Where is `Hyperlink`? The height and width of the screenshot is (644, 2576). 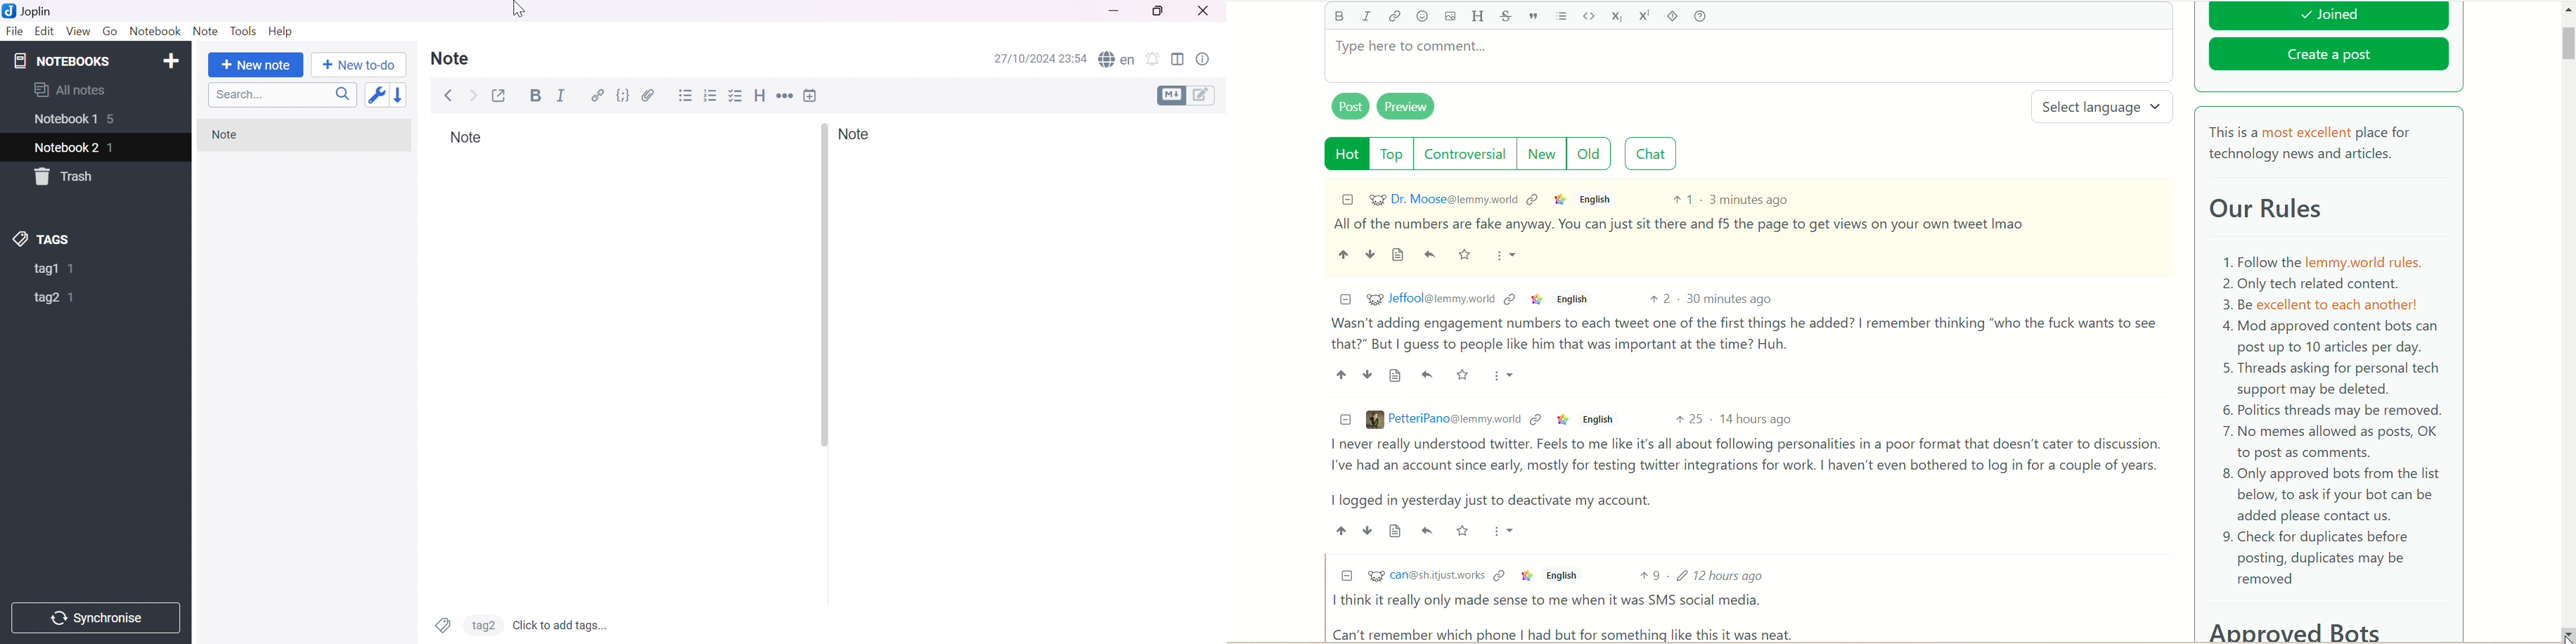
Hyperlink is located at coordinates (600, 96).